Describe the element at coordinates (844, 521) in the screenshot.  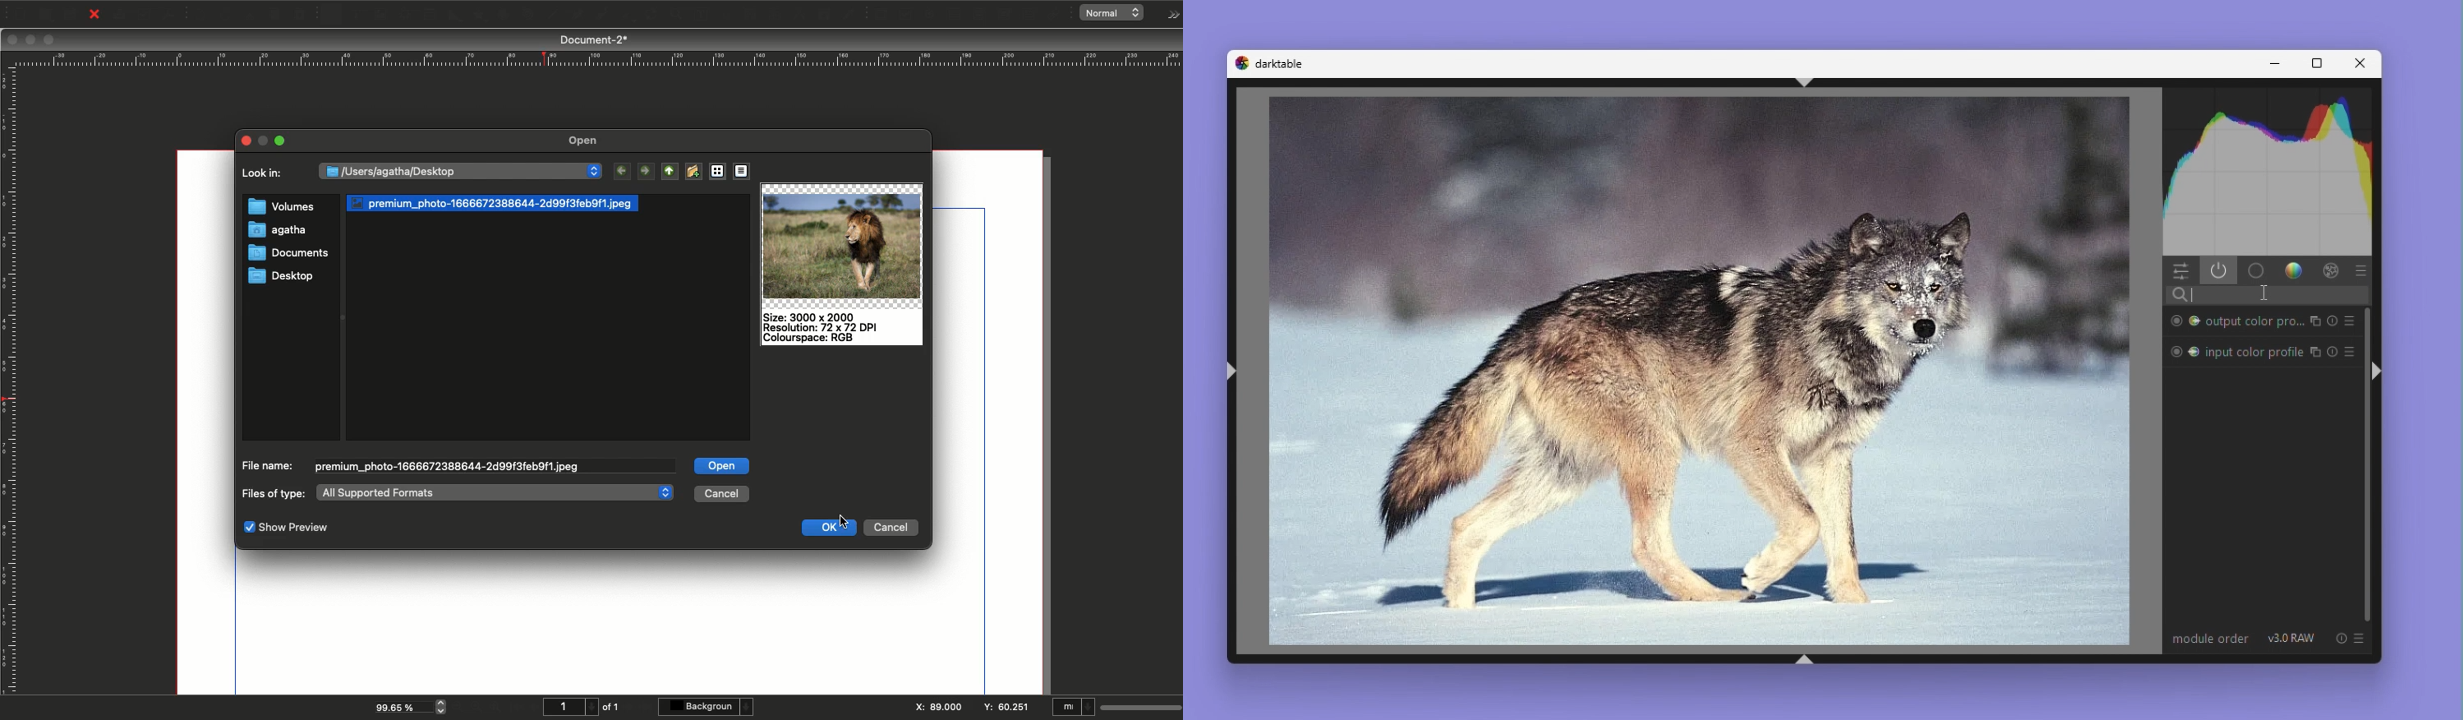
I see `Cursor` at that location.